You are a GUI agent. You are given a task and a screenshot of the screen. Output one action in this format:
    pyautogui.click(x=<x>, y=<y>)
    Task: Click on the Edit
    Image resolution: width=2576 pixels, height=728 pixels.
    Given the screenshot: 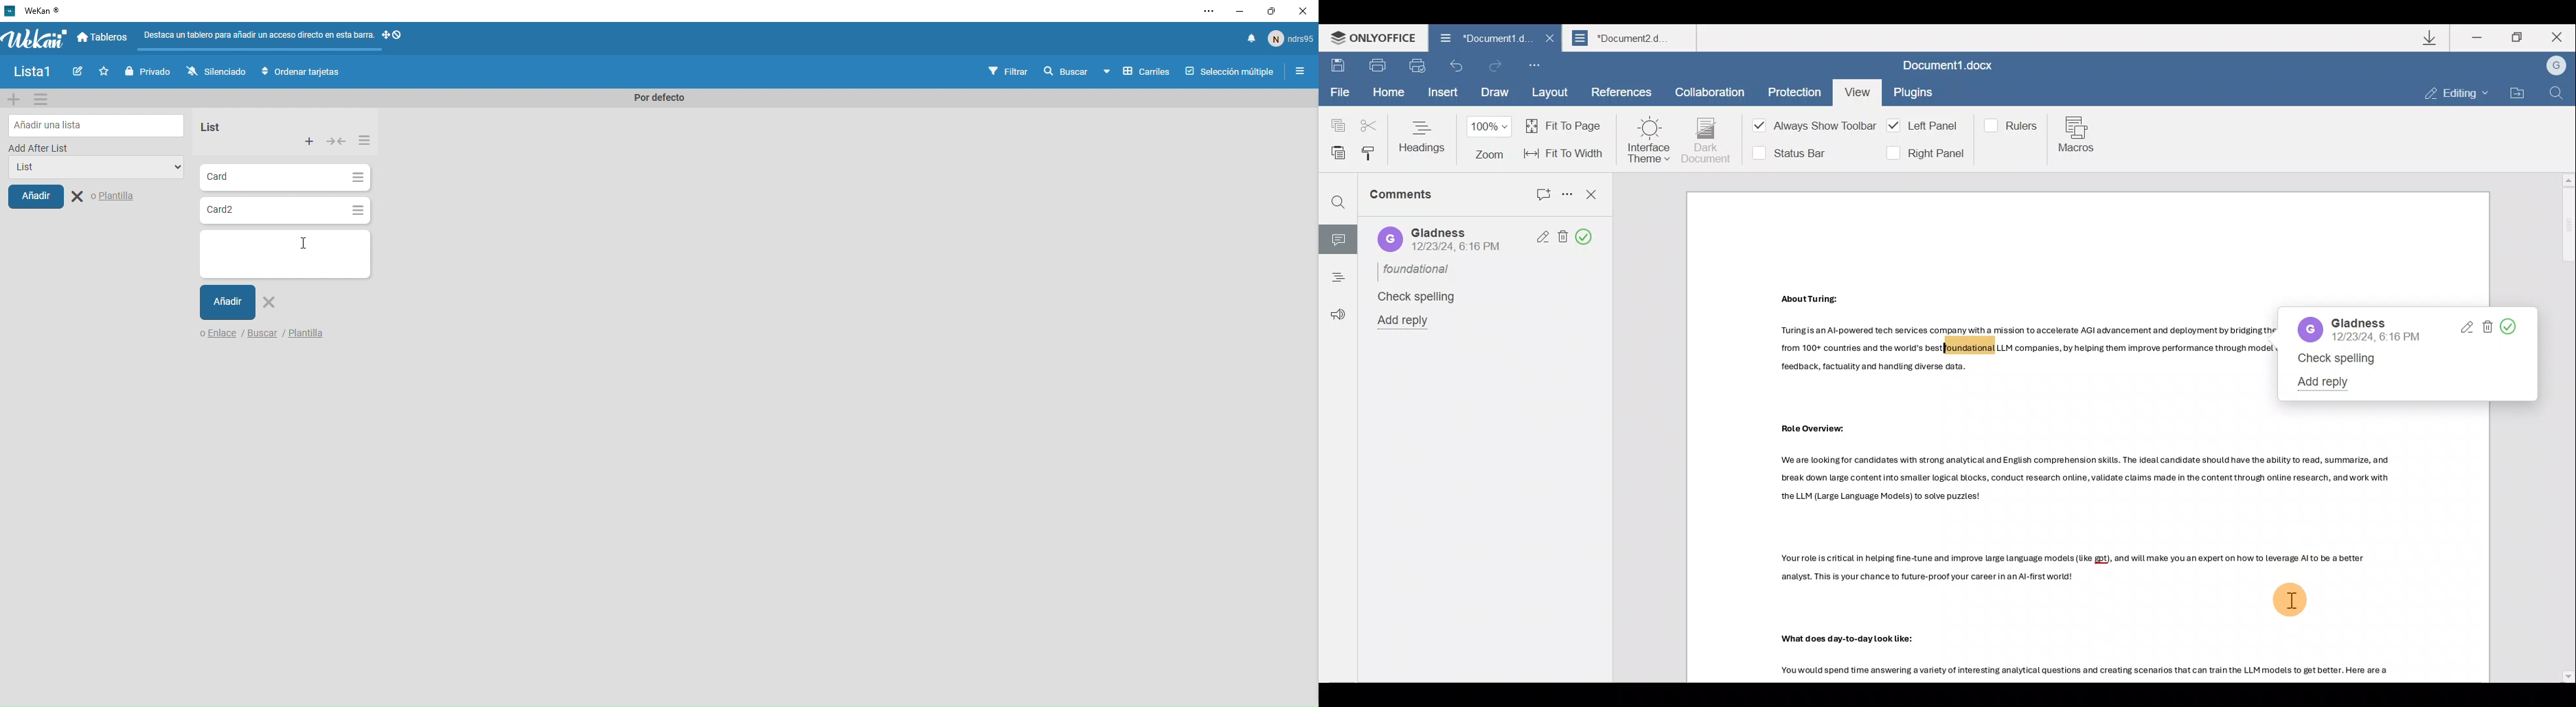 What is the action you would take?
    pyautogui.click(x=1539, y=238)
    